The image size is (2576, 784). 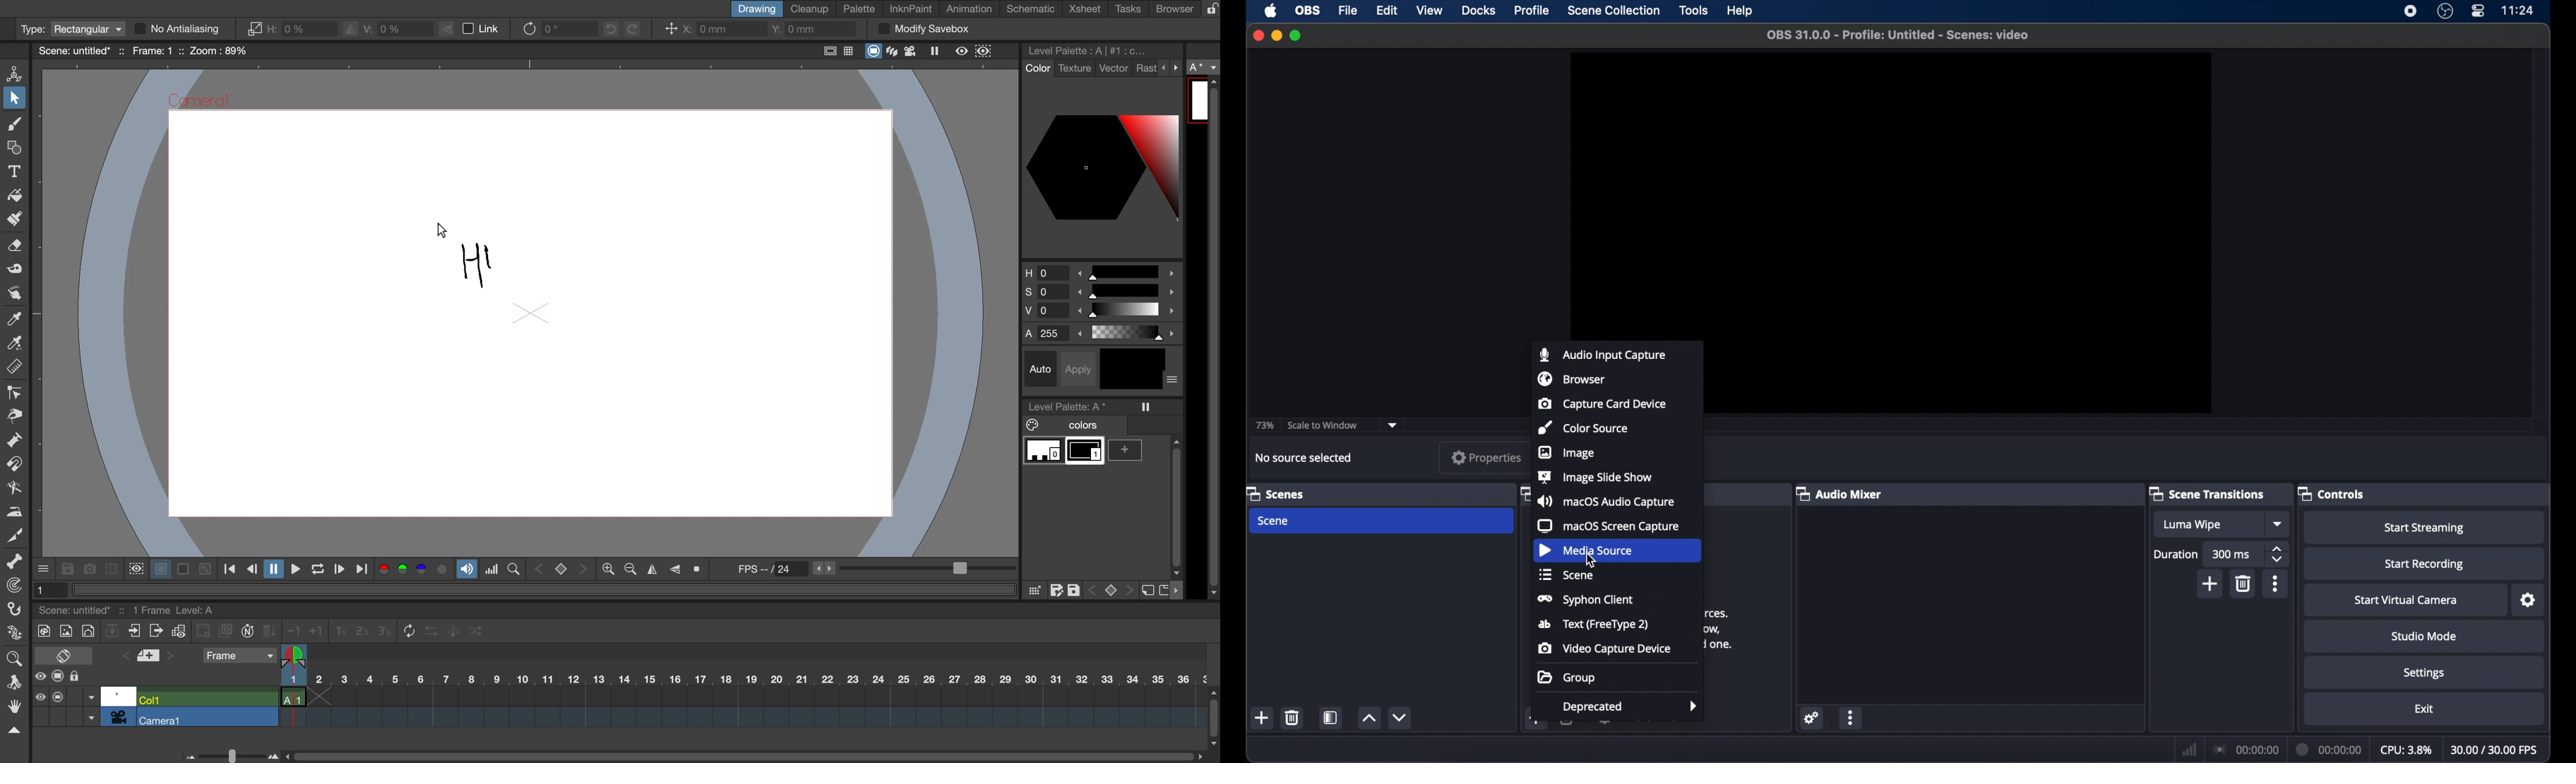 What do you see at coordinates (2192, 526) in the screenshot?
I see `luma wipe` at bounding box center [2192, 526].